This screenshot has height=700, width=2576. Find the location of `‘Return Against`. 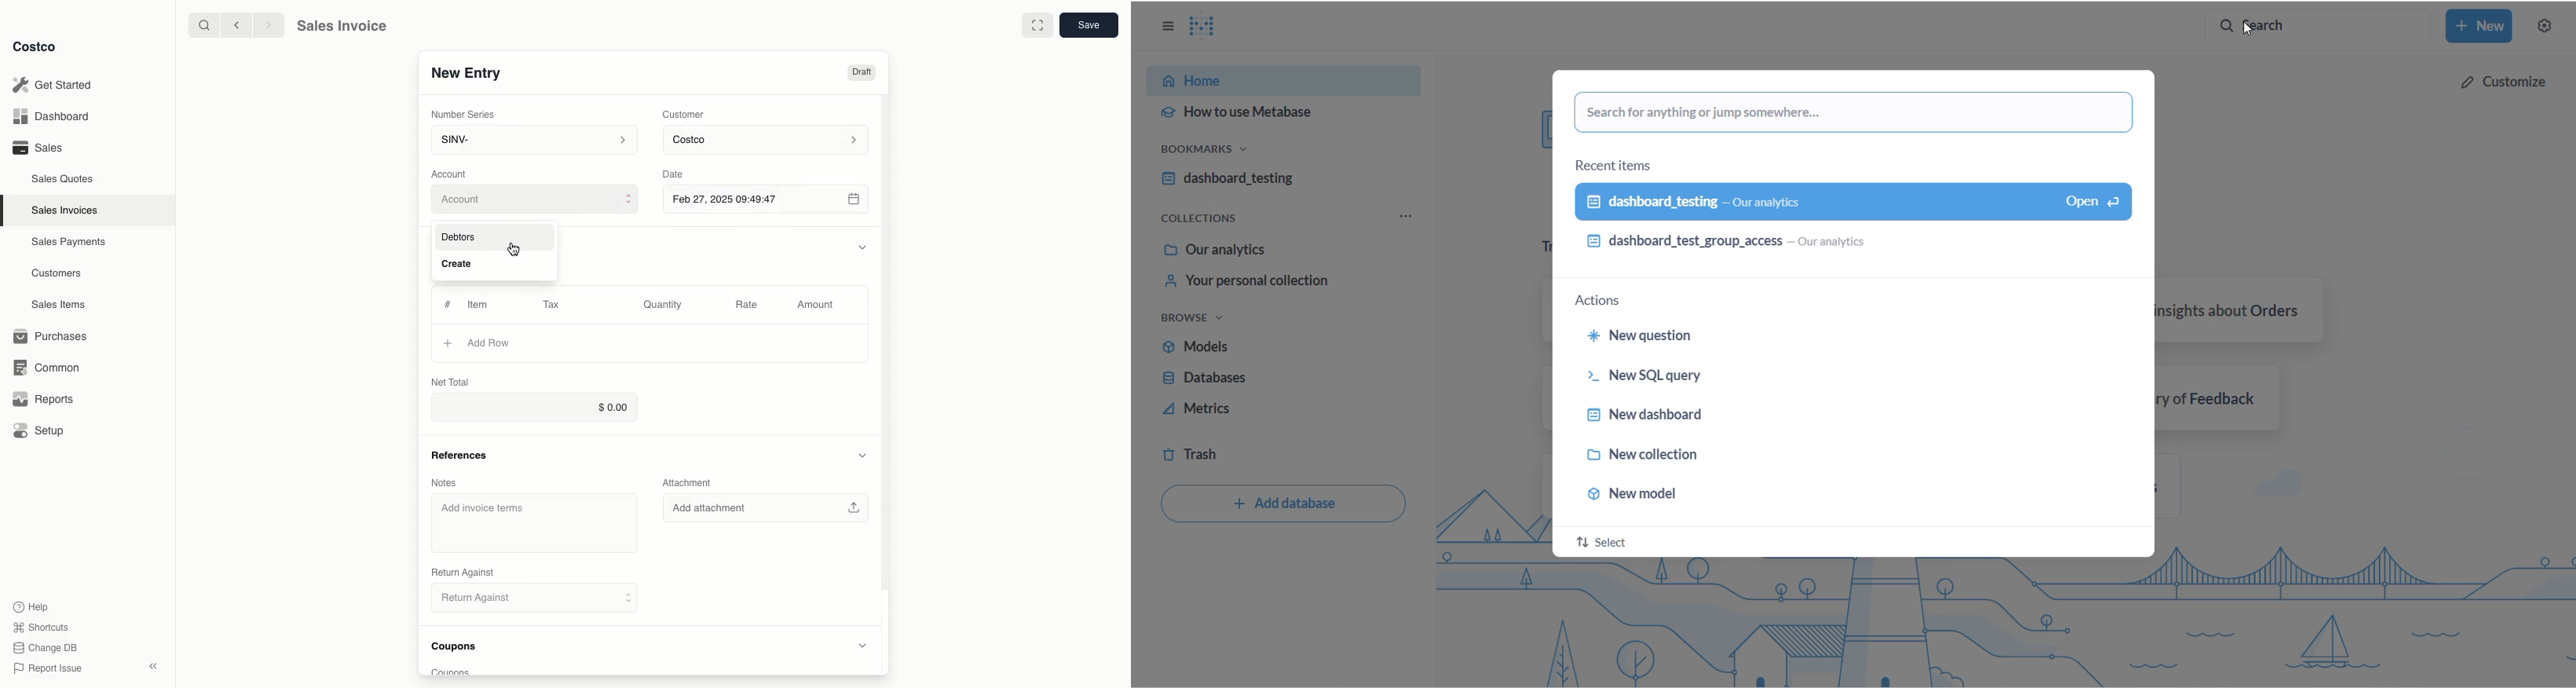

‘Return Against is located at coordinates (461, 573).